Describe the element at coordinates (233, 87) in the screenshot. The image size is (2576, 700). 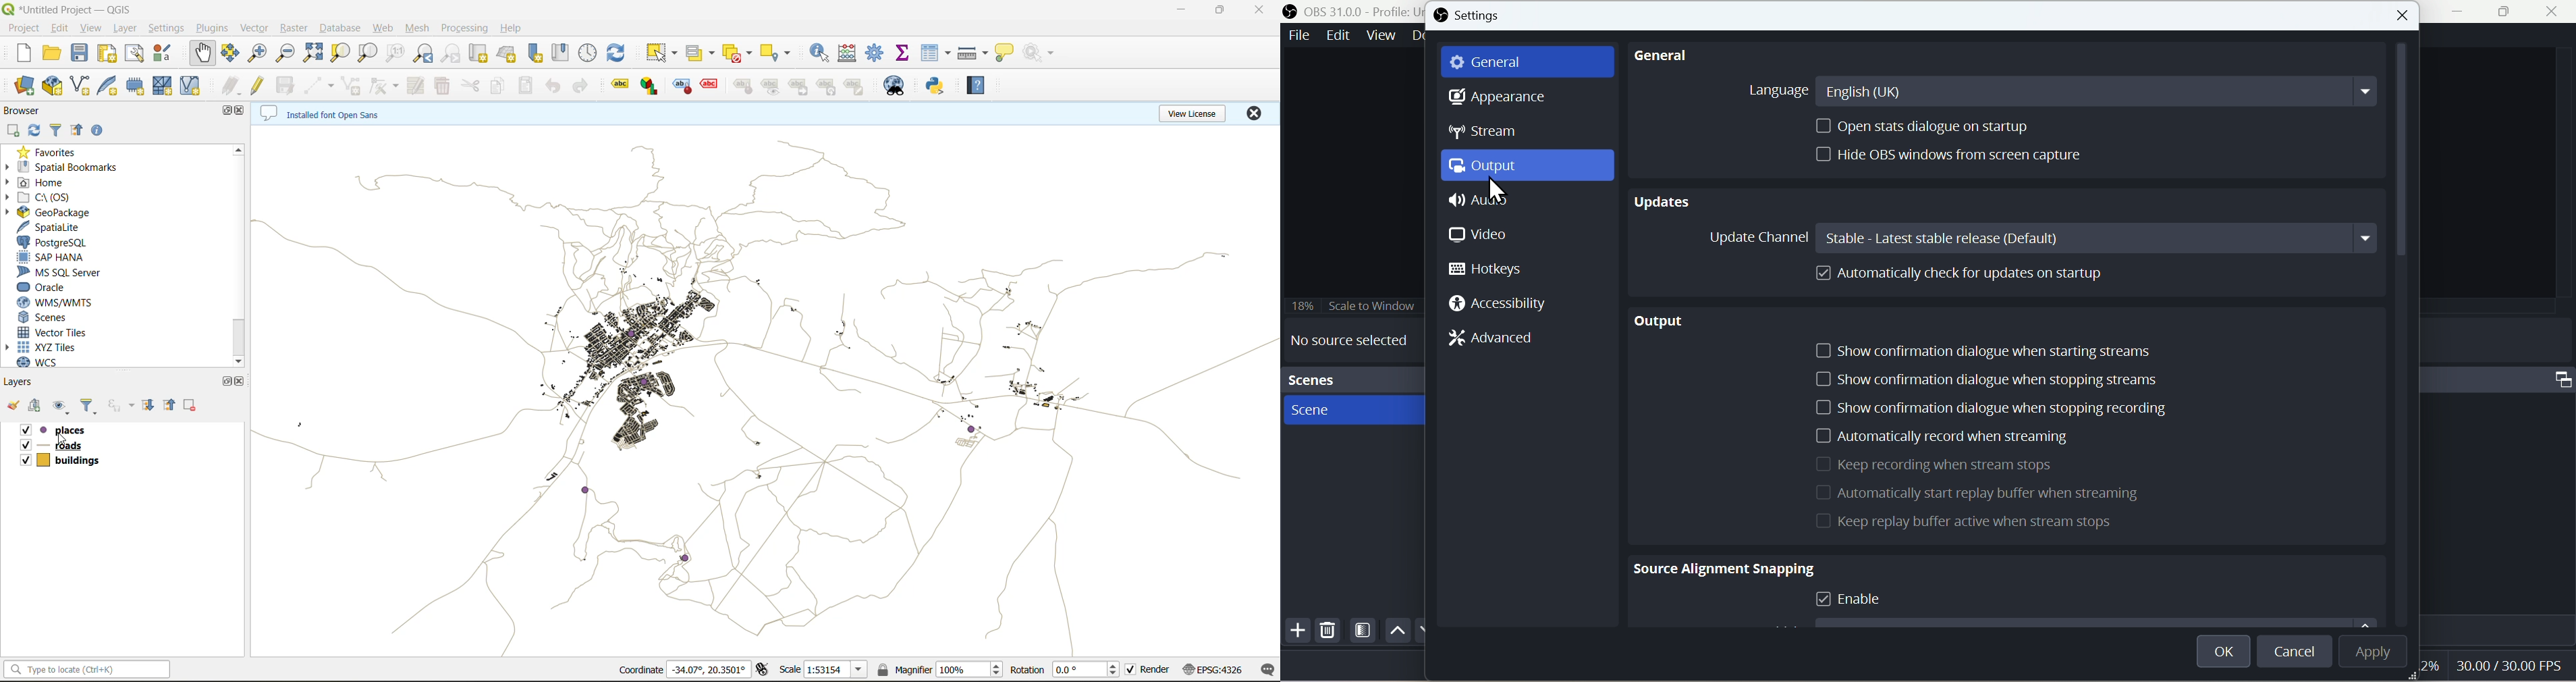
I see `edits` at that location.